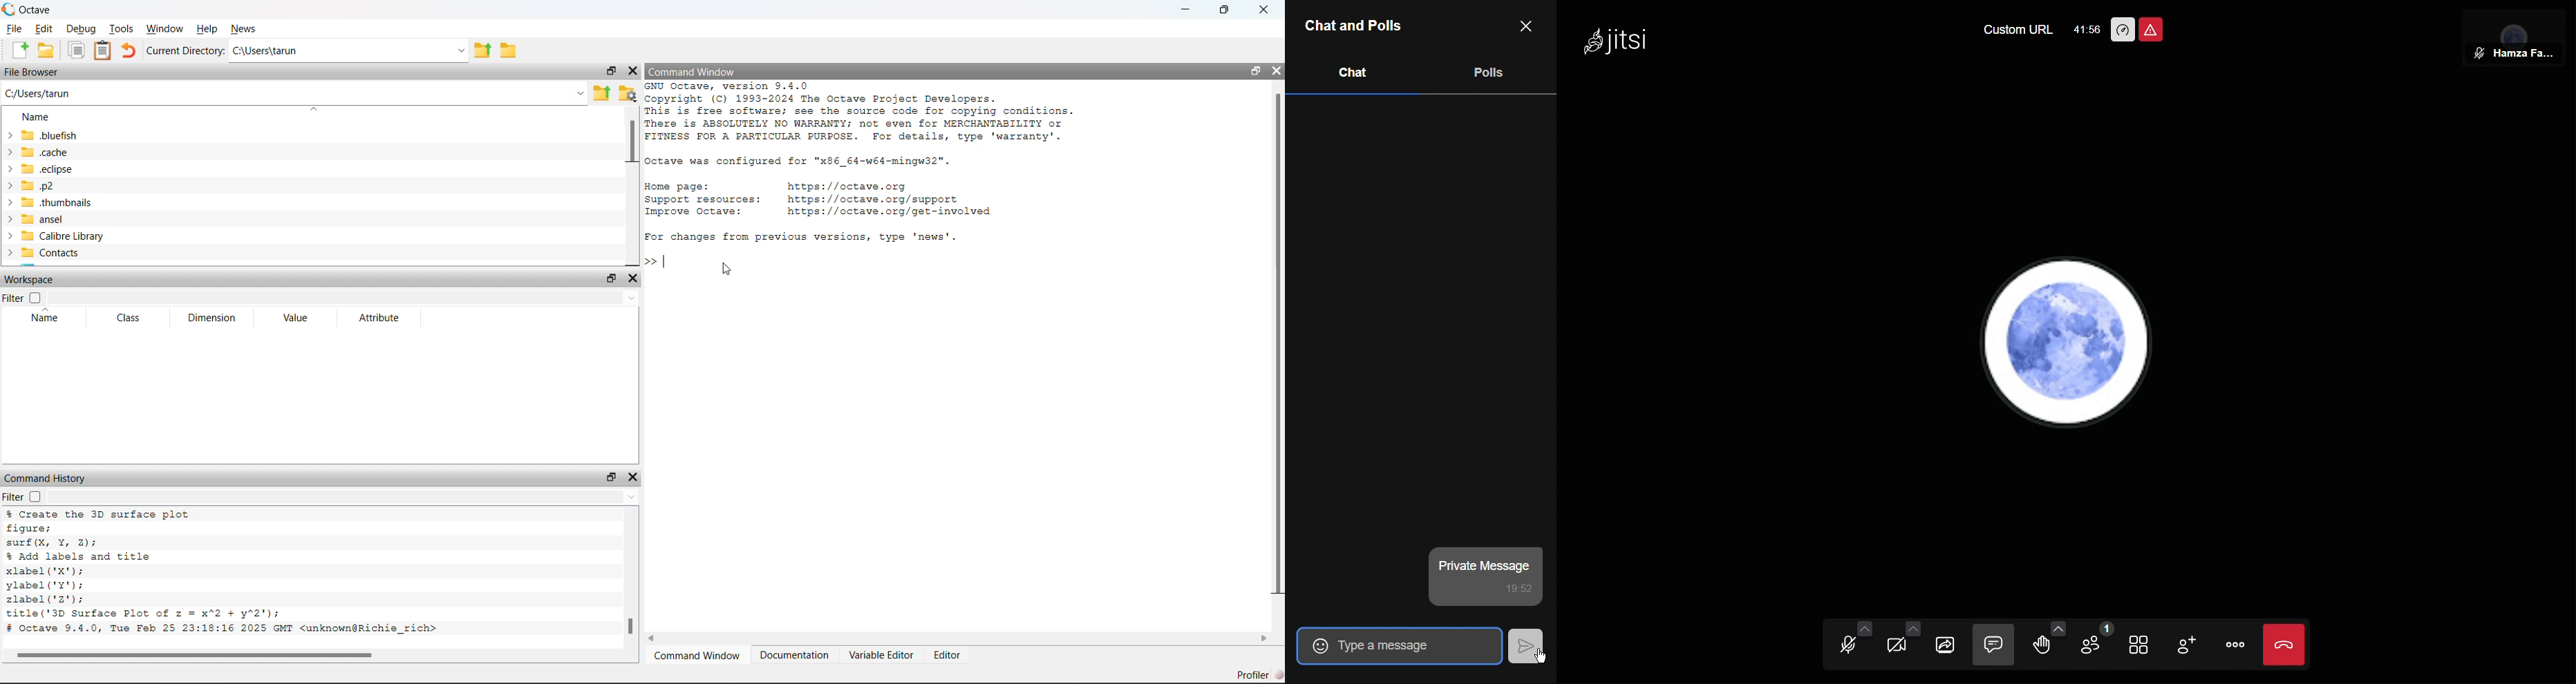 The image size is (2576, 700). I want to click on Help, so click(208, 29).